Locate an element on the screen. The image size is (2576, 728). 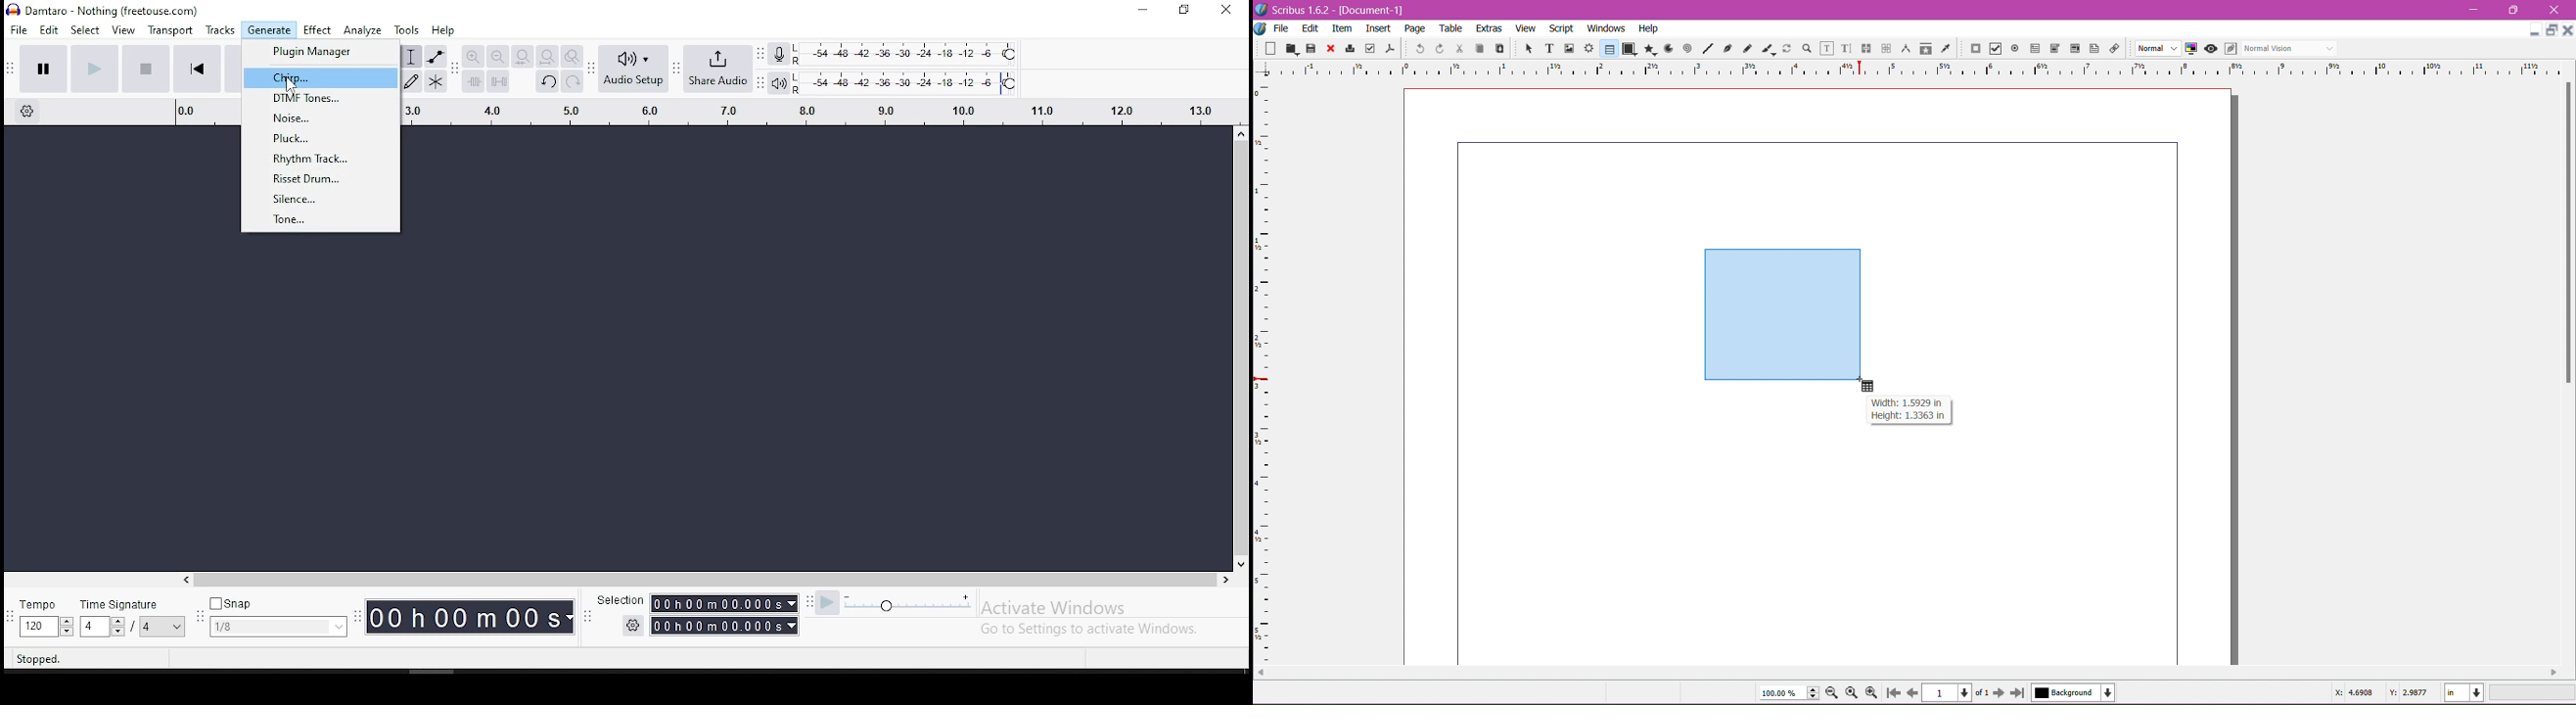
Arc is located at coordinates (1667, 48).